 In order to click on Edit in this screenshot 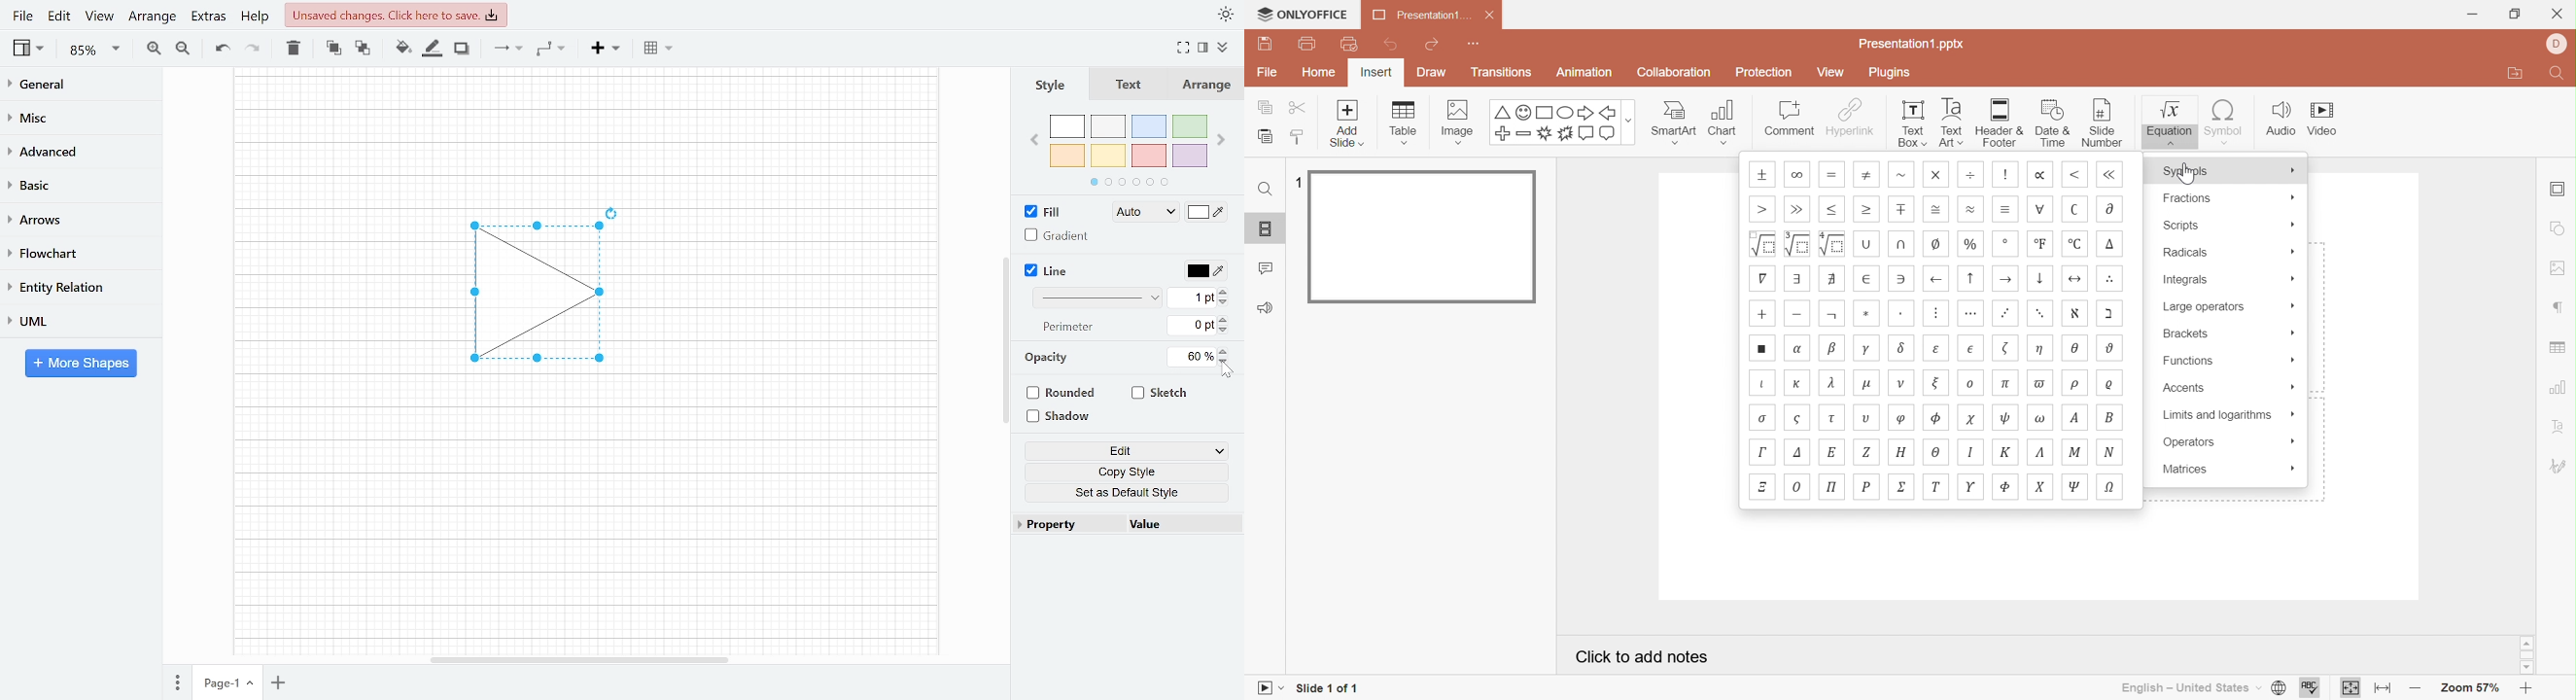, I will do `click(1127, 452)`.